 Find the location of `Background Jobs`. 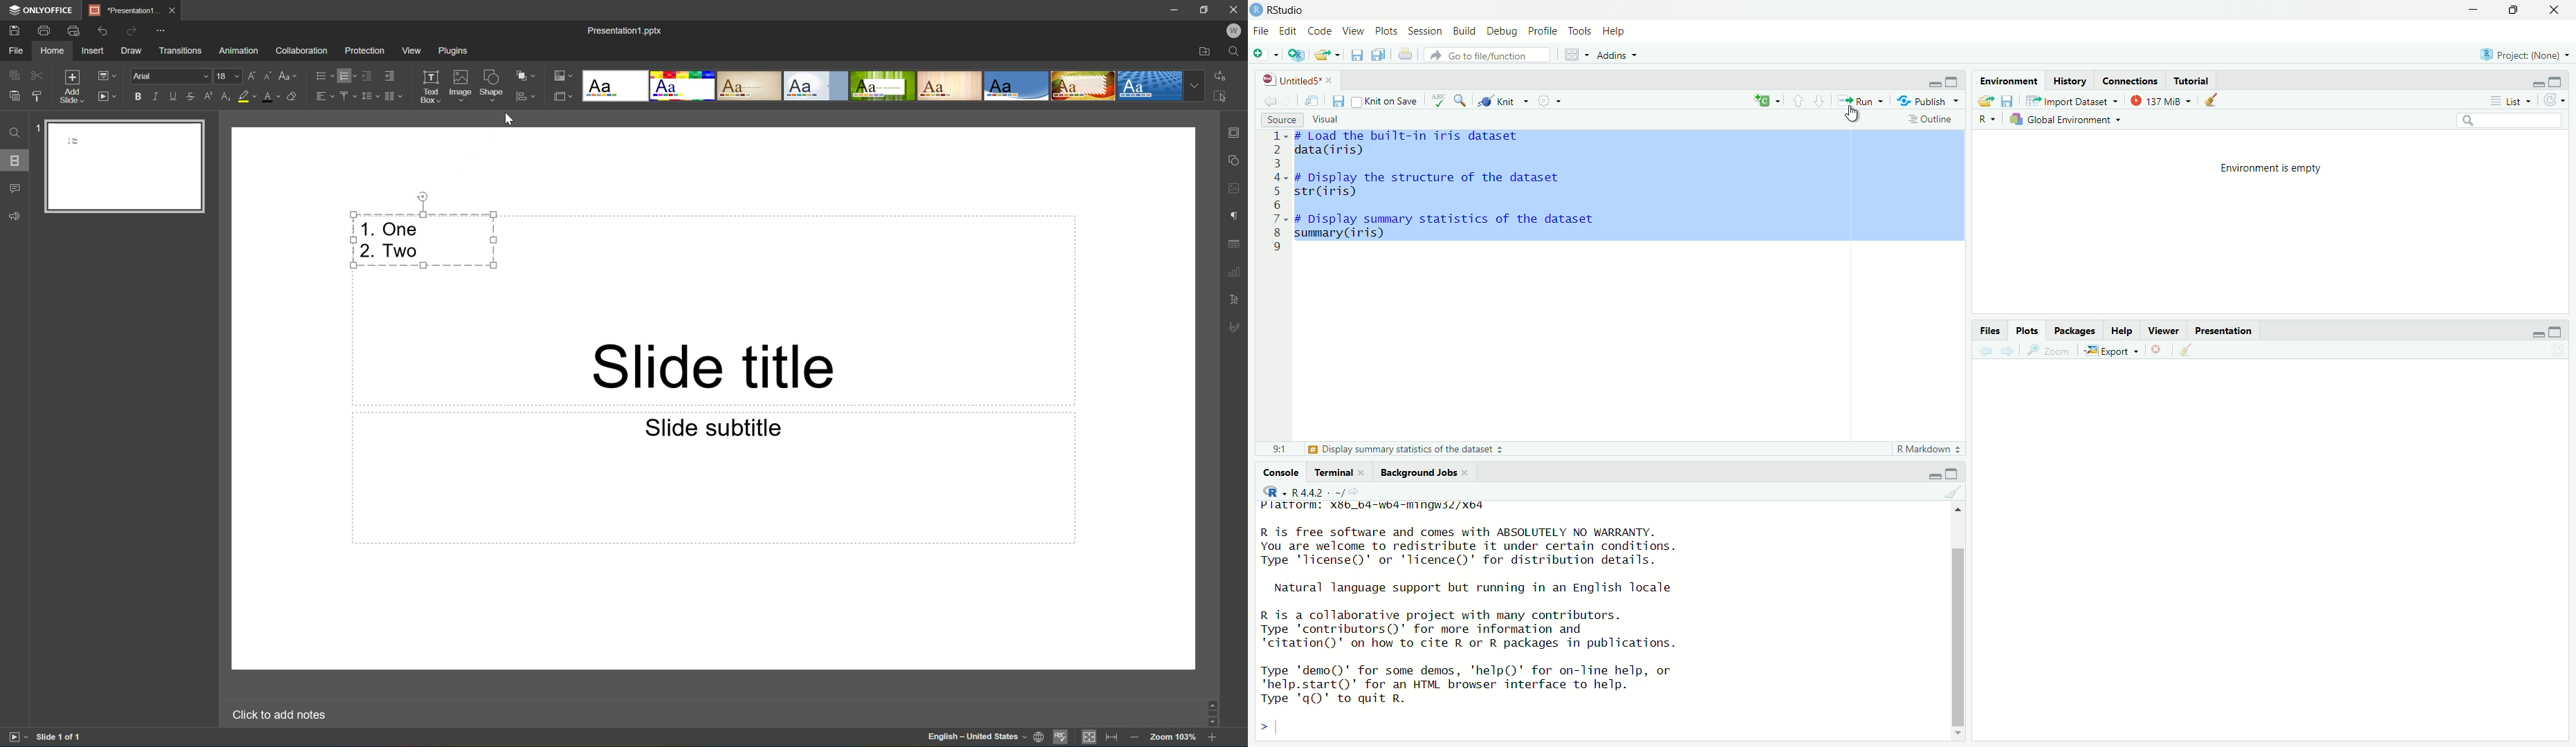

Background Jobs is located at coordinates (1425, 473).